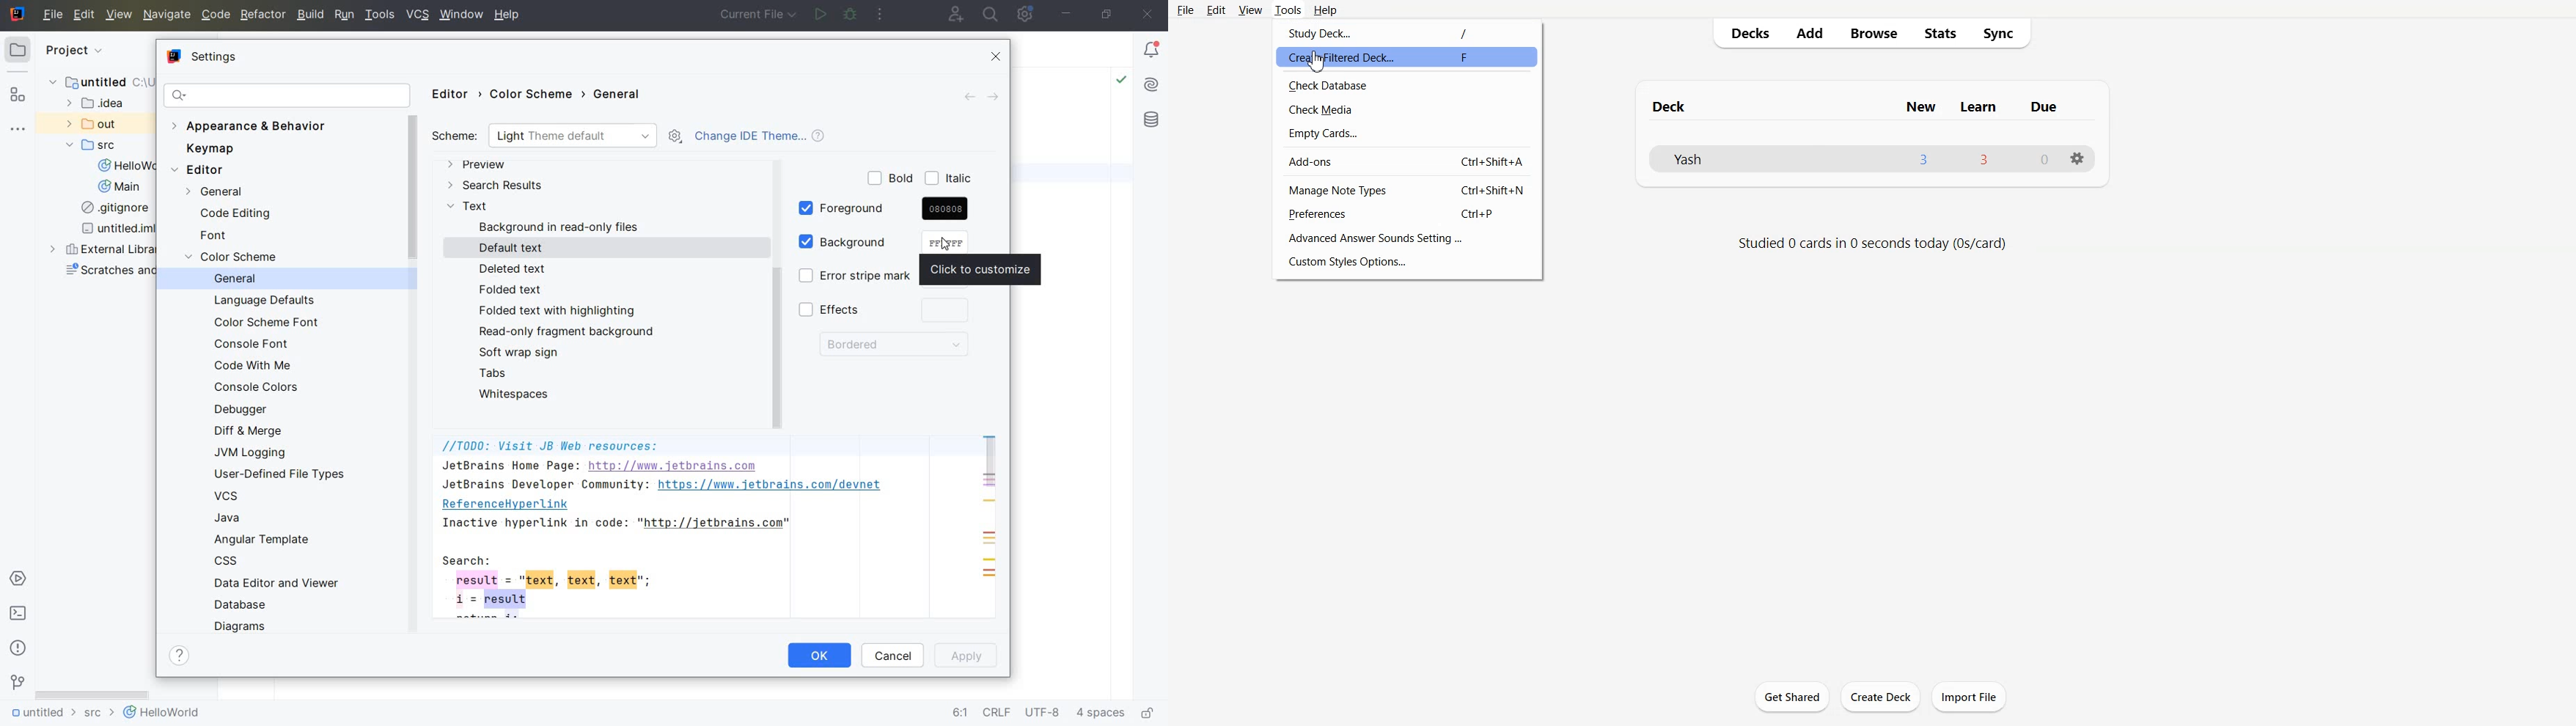 The image size is (2576, 728). Describe the element at coordinates (1251, 10) in the screenshot. I see `View` at that location.